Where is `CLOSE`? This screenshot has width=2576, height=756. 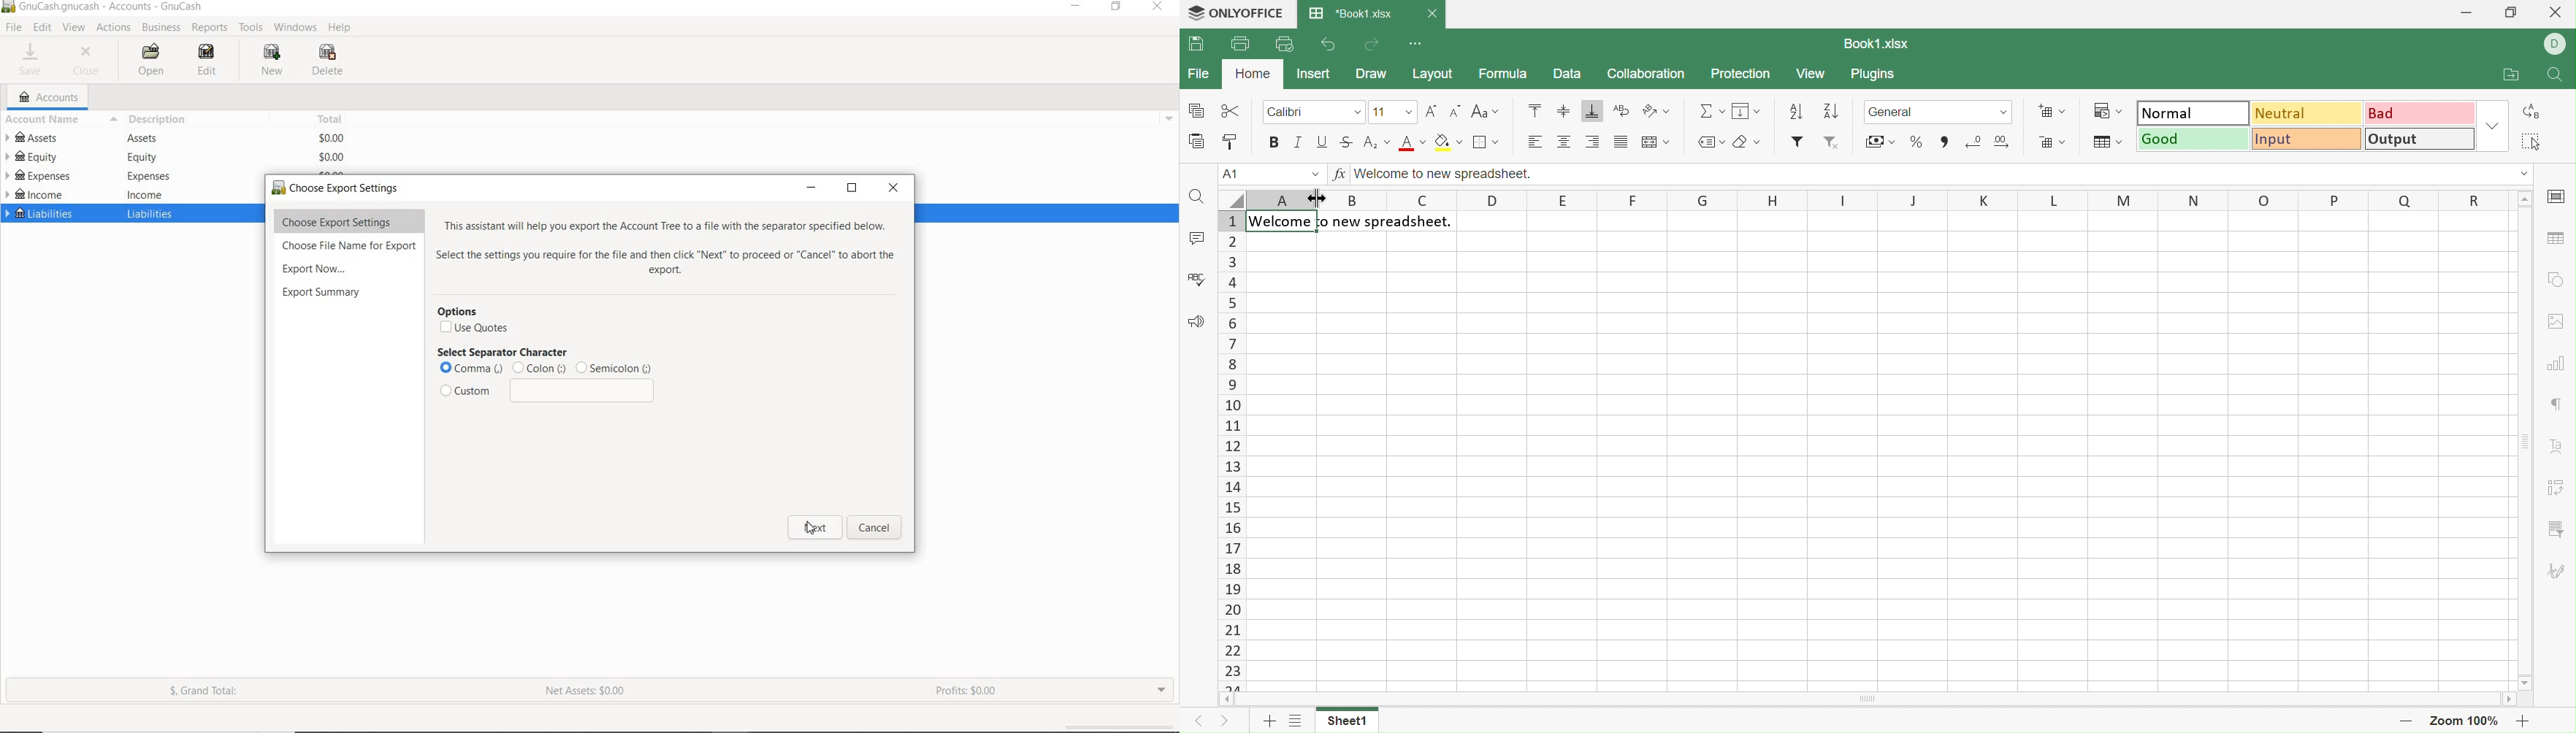 CLOSE is located at coordinates (89, 60).